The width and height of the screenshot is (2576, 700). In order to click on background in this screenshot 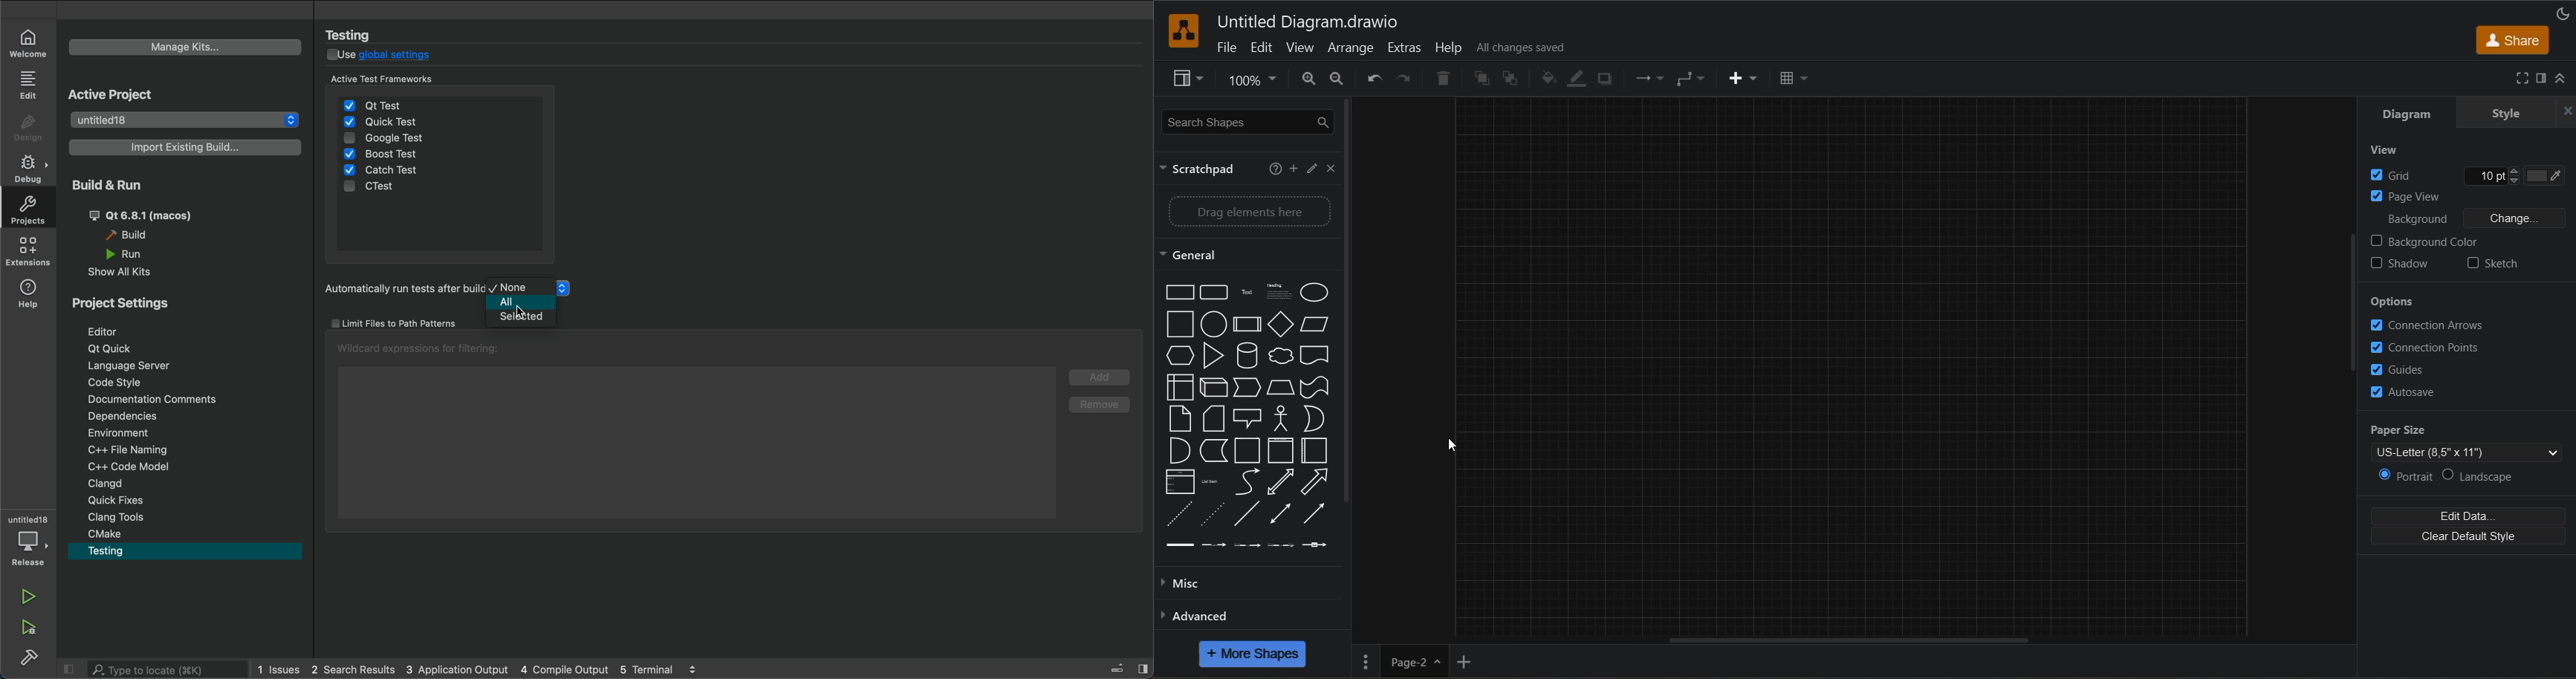, I will do `click(2474, 218)`.